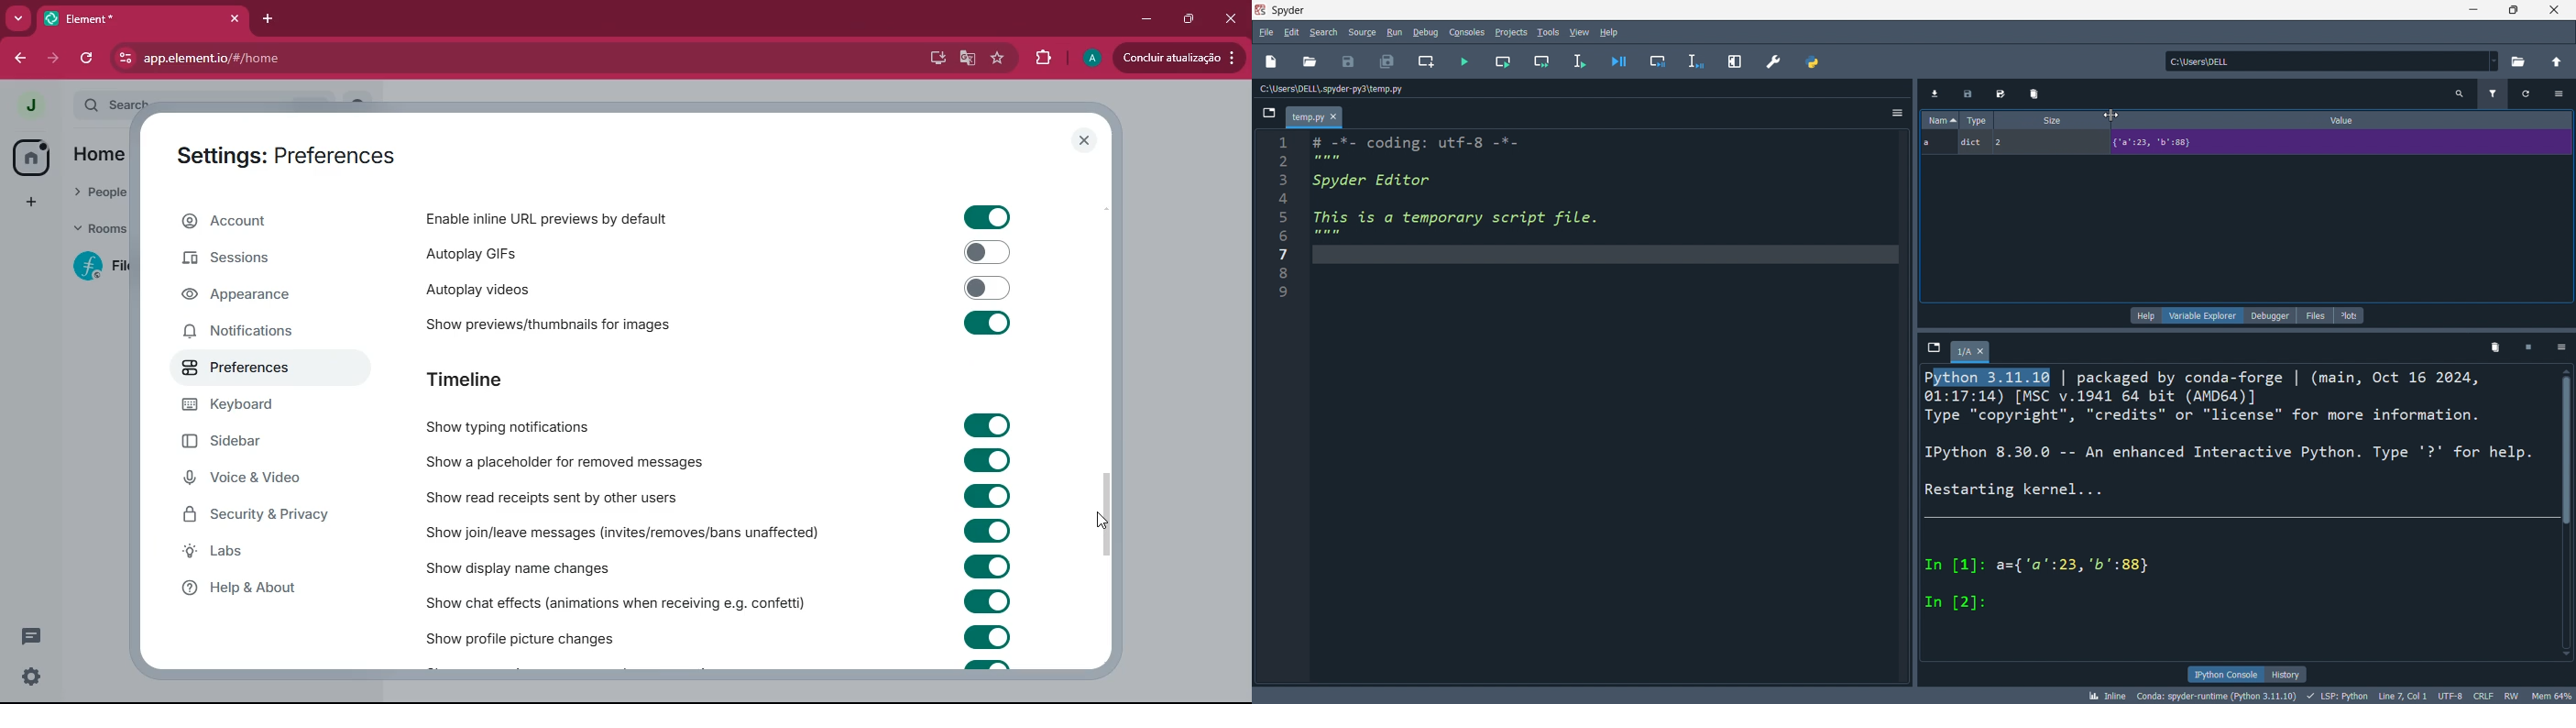 The height and width of the screenshot is (728, 2576). I want to click on tools, so click(1544, 32).